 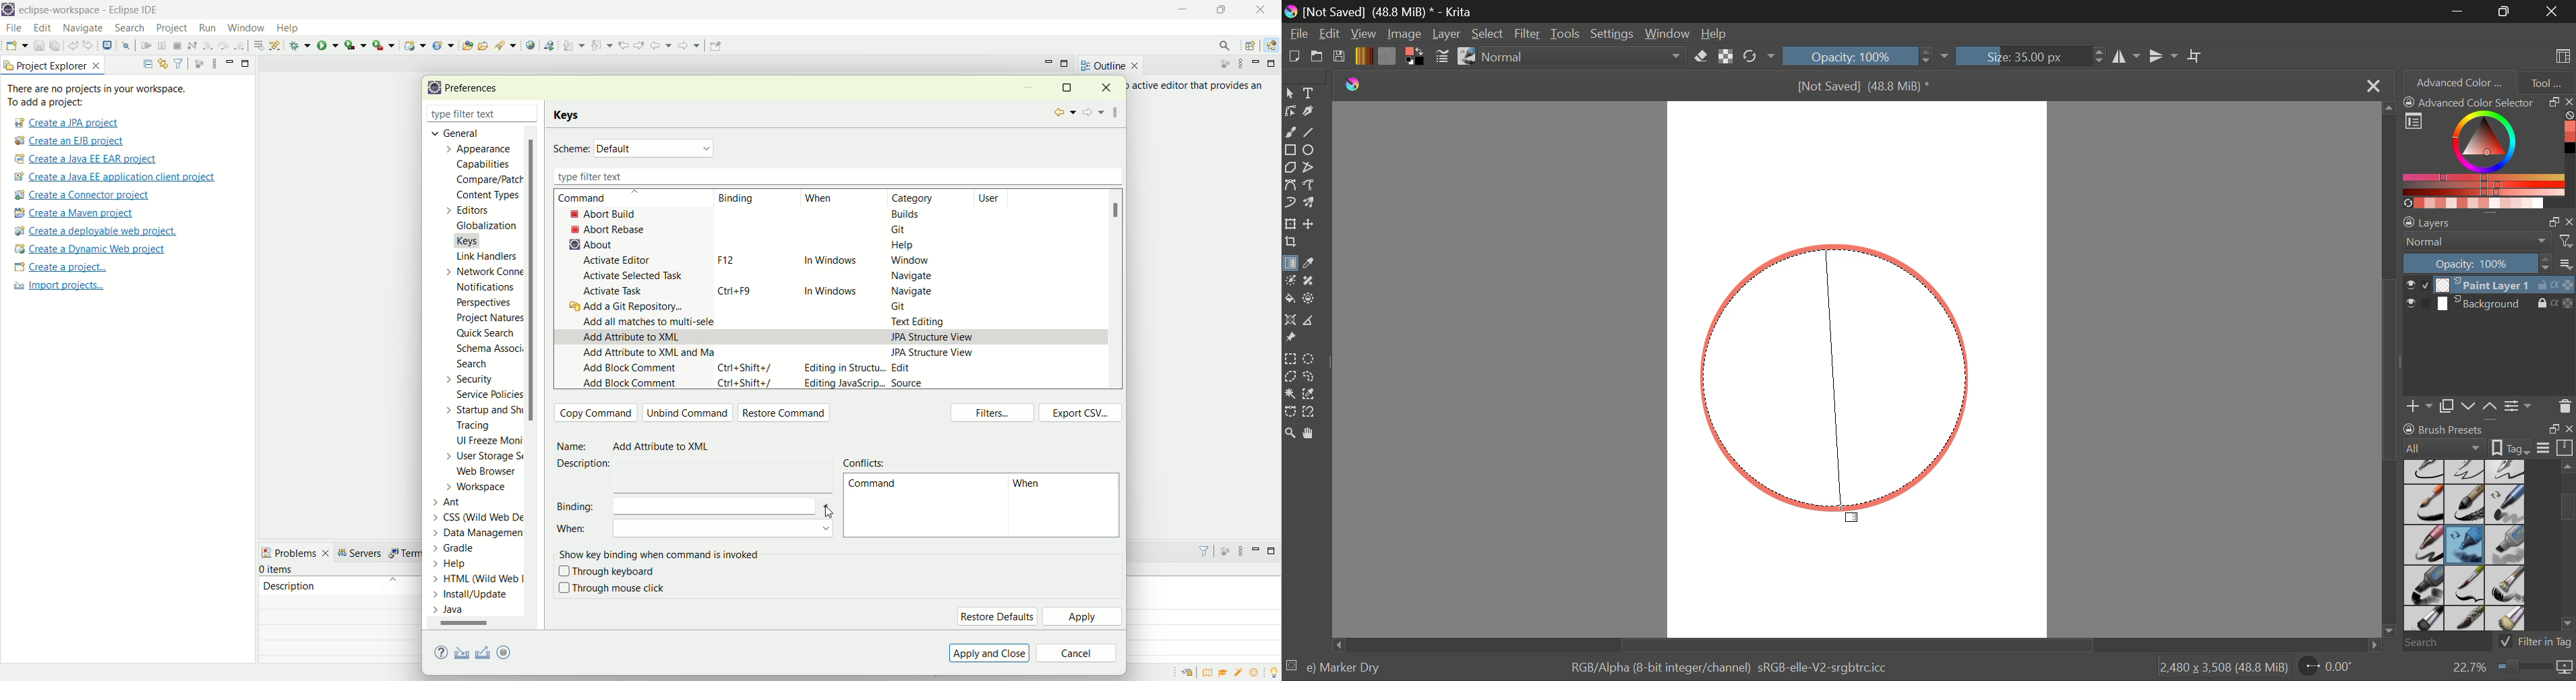 I want to click on Line, so click(x=1311, y=134).